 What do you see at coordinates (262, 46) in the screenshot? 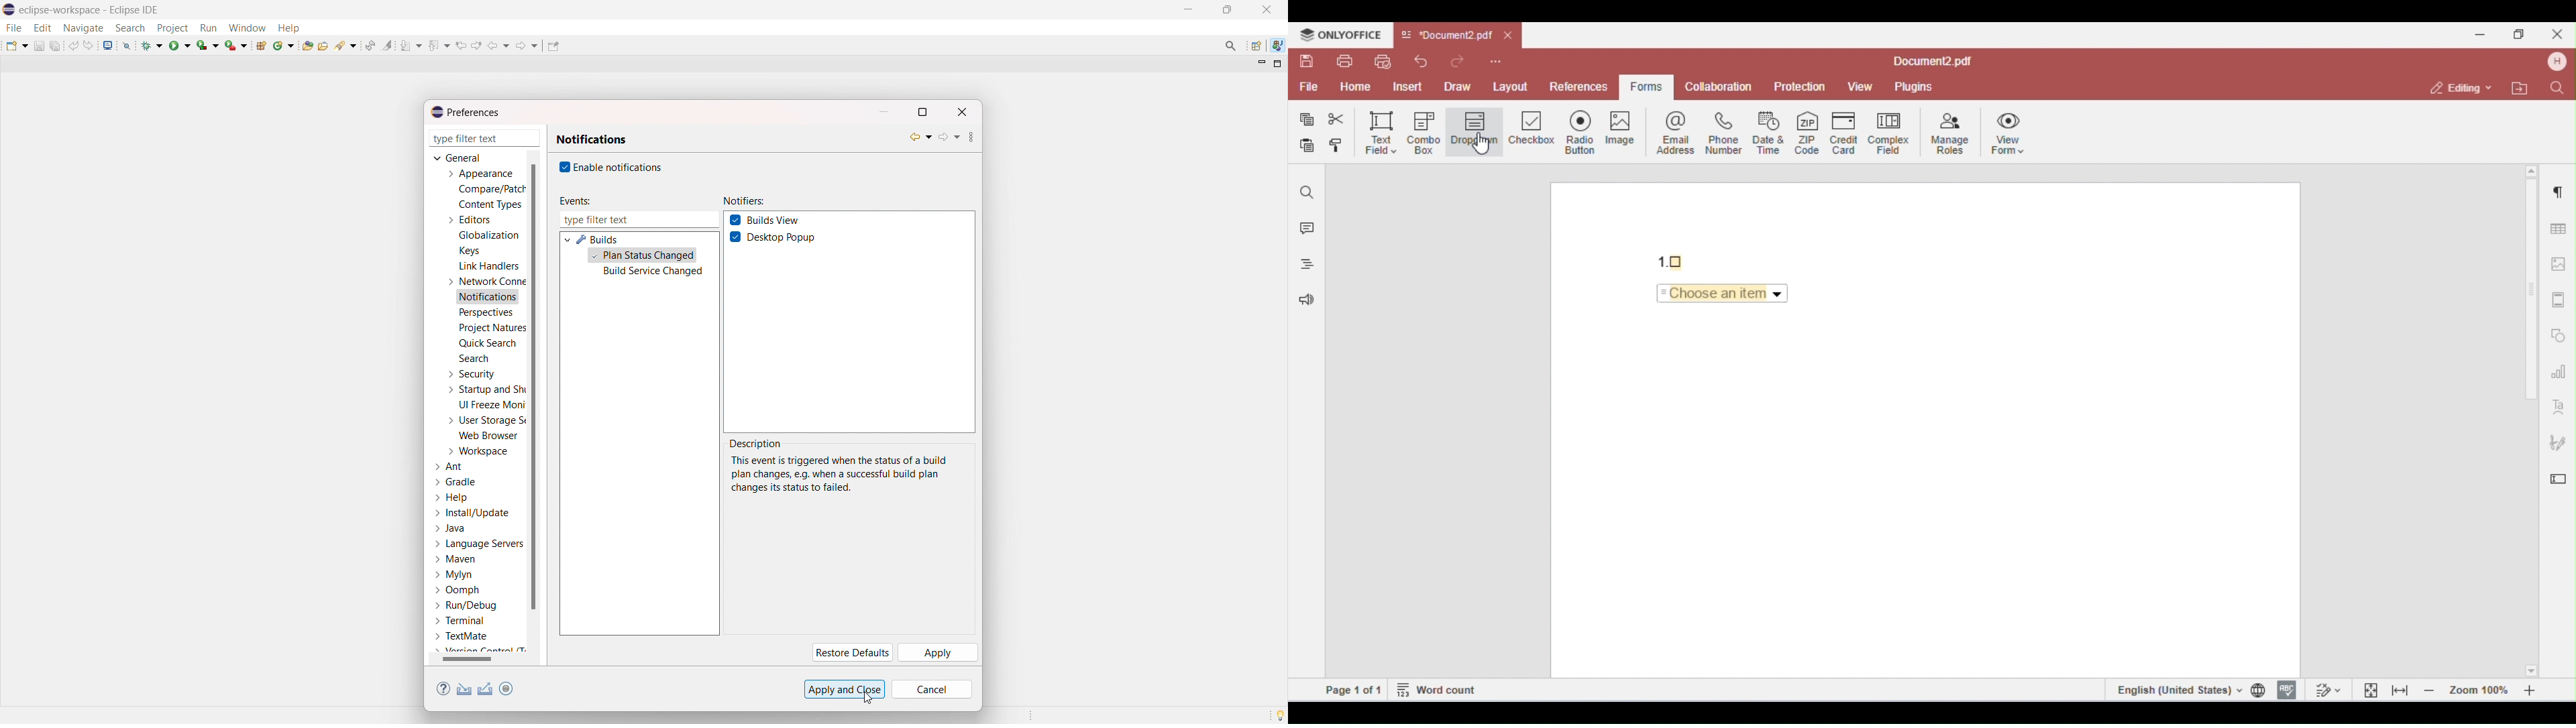
I see `new java project` at bounding box center [262, 46].